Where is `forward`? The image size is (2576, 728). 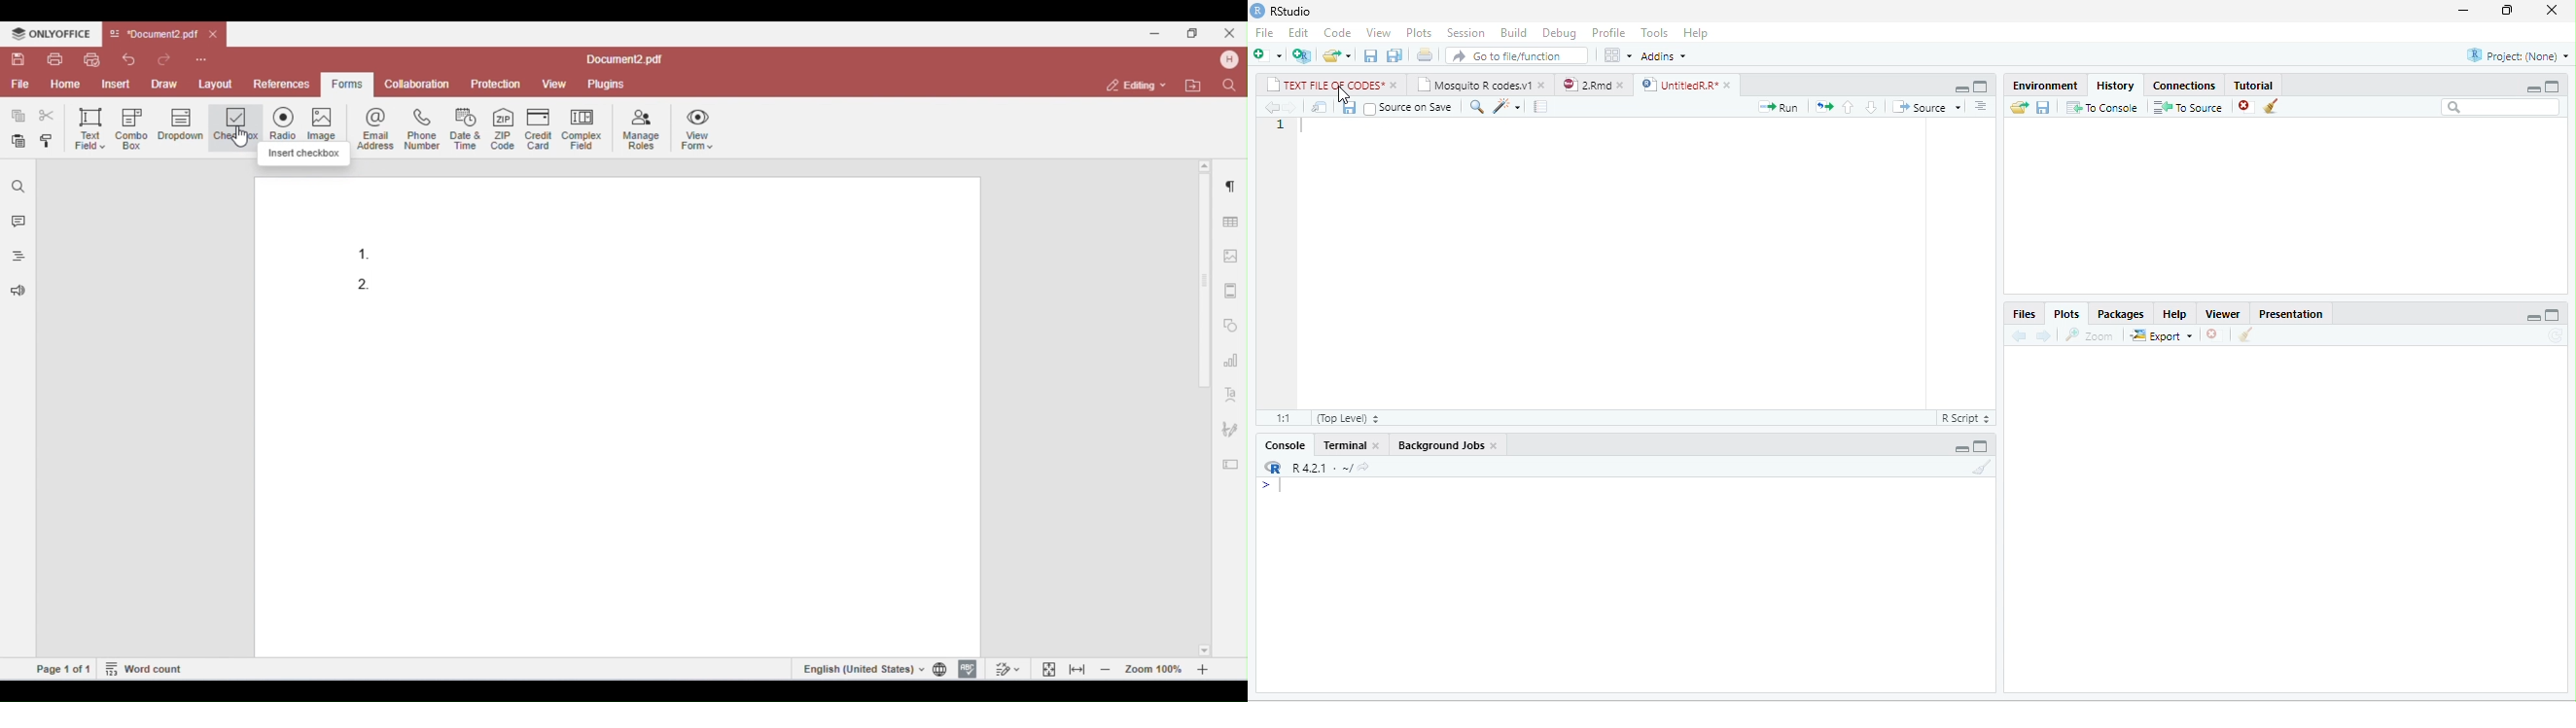
forward is located at coordinates (1289, 107).